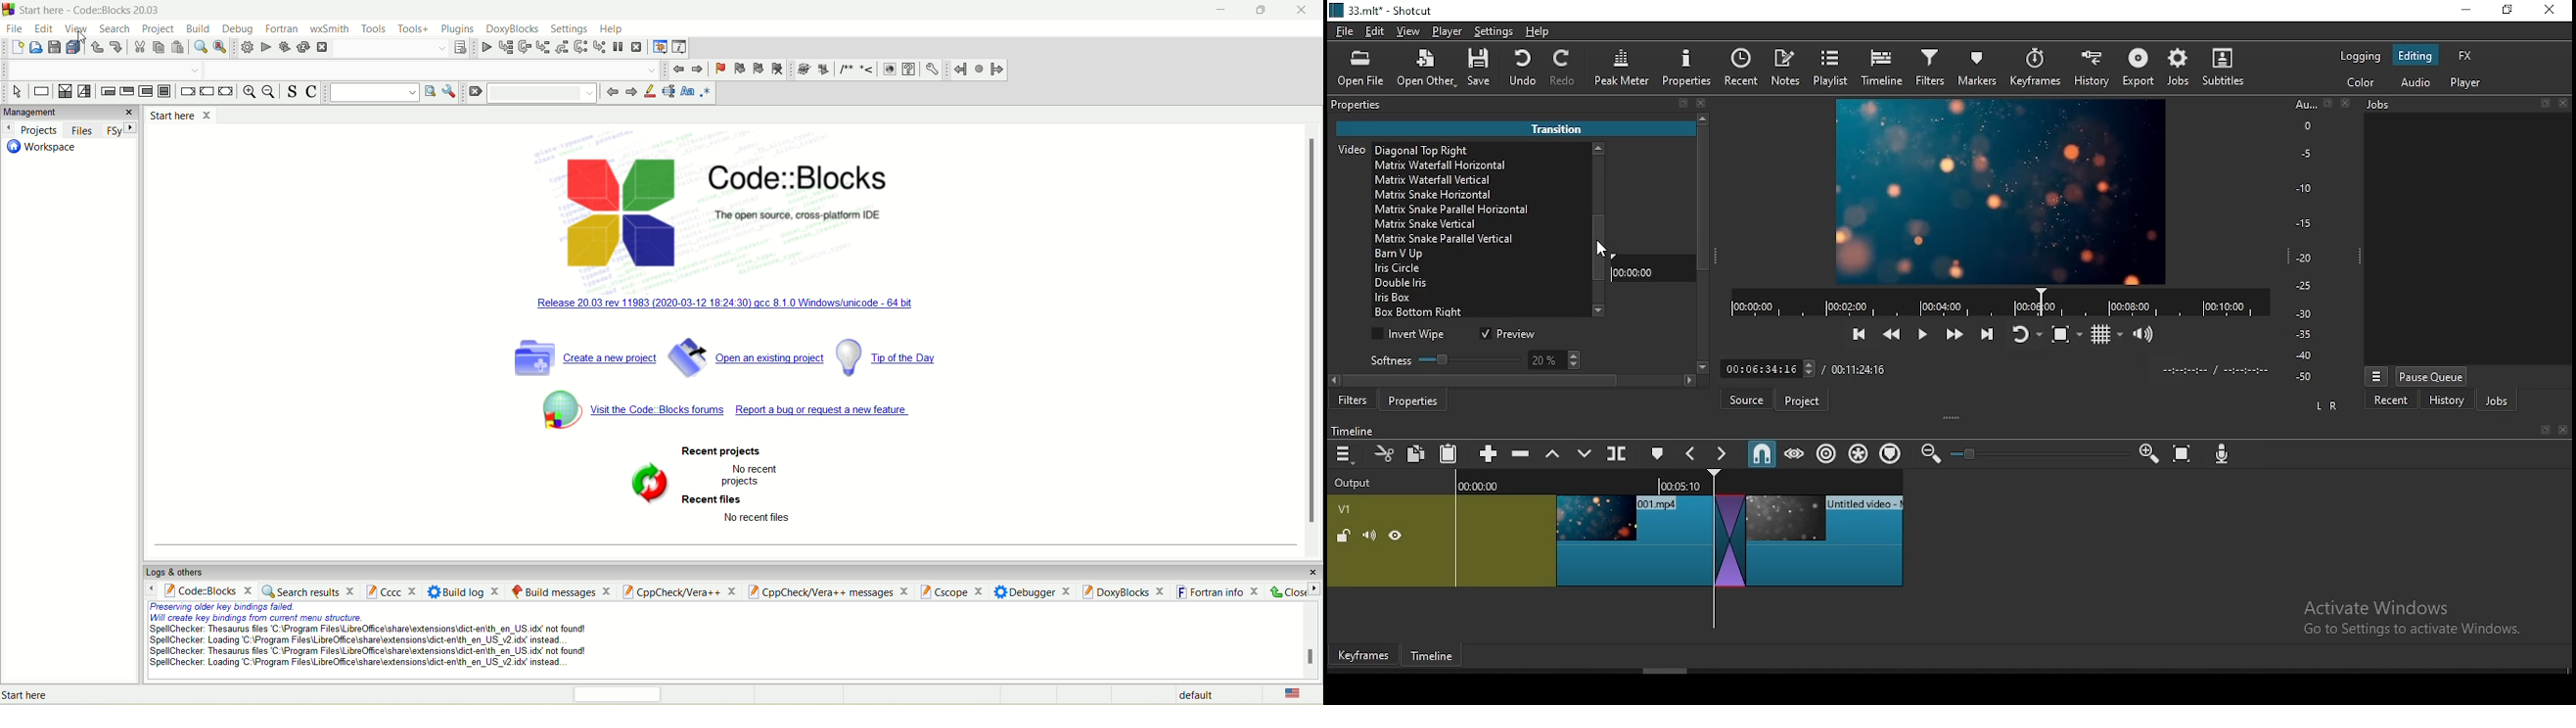 Image resolution: width=2576 pixels, height=728 pixels. Describe the element at coordinates (478, 95) in the screenshot. I see `clear` at that location.